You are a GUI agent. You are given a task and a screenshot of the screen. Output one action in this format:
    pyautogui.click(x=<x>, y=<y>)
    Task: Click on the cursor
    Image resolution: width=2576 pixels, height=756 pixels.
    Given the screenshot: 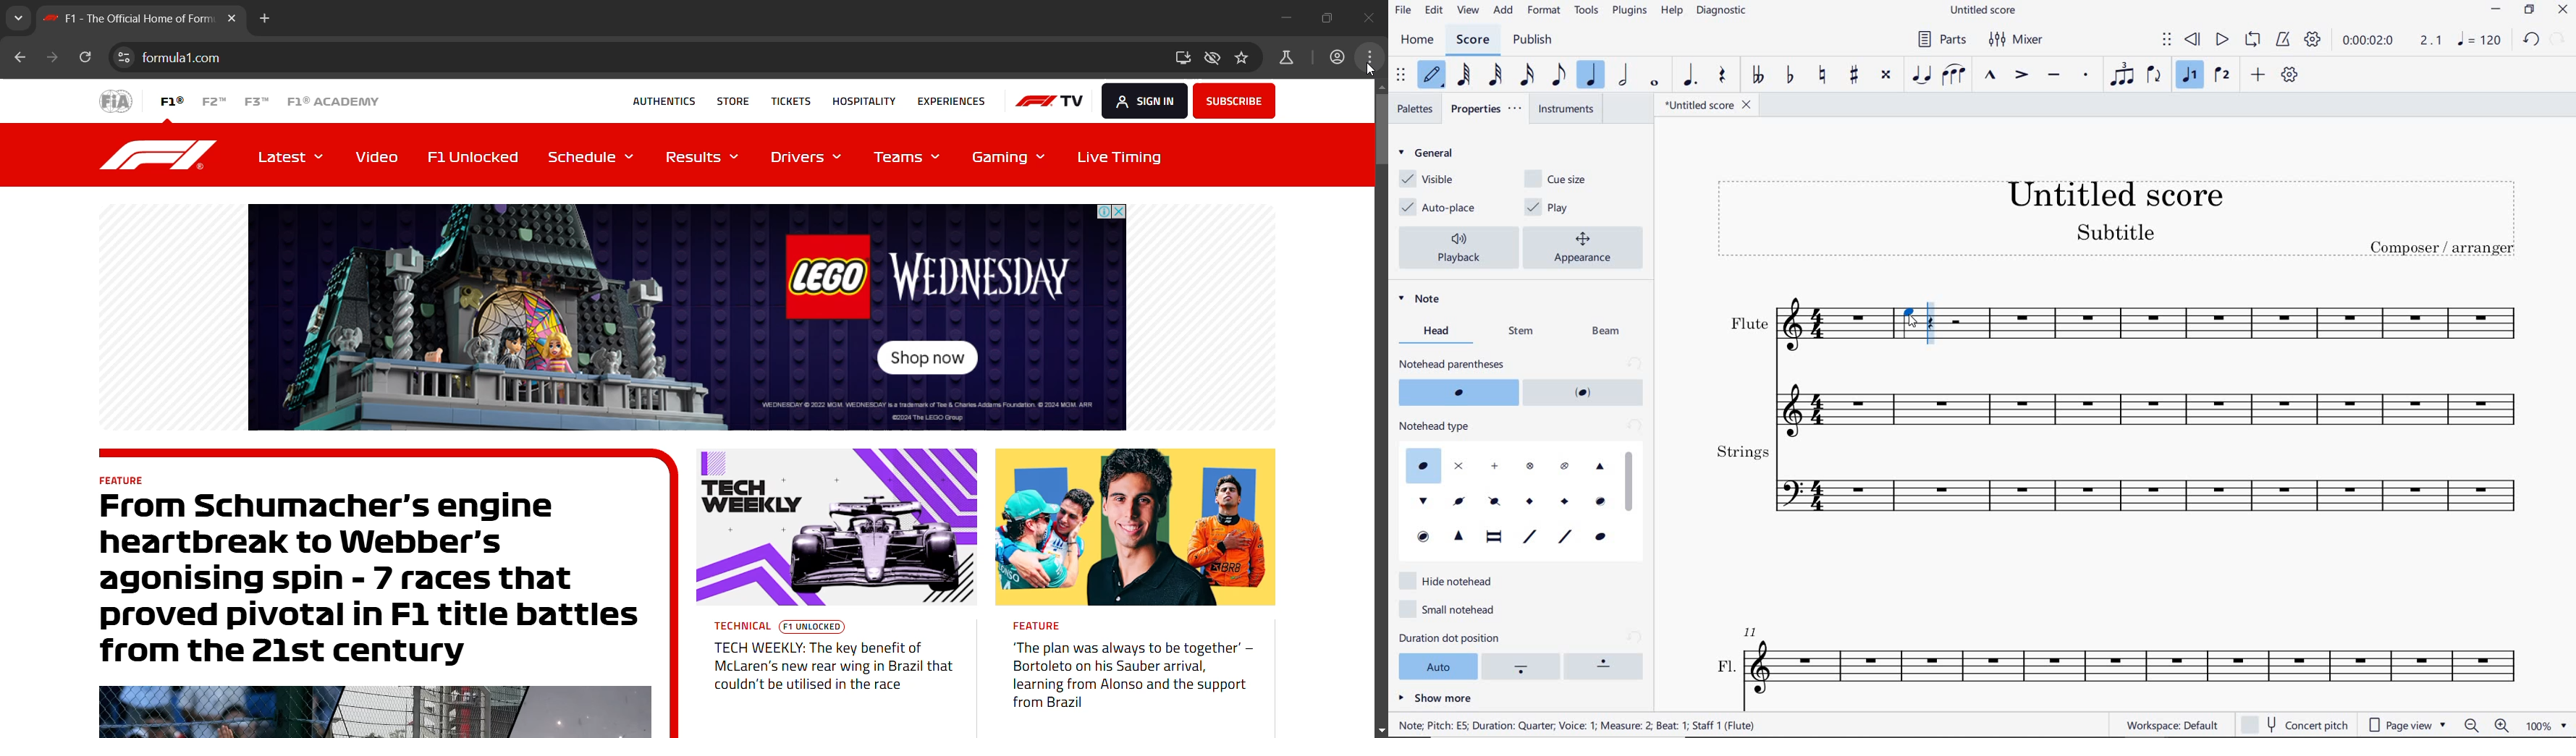 What is the action you would take?
    pyautogui.click(x=1919, y=322)
    